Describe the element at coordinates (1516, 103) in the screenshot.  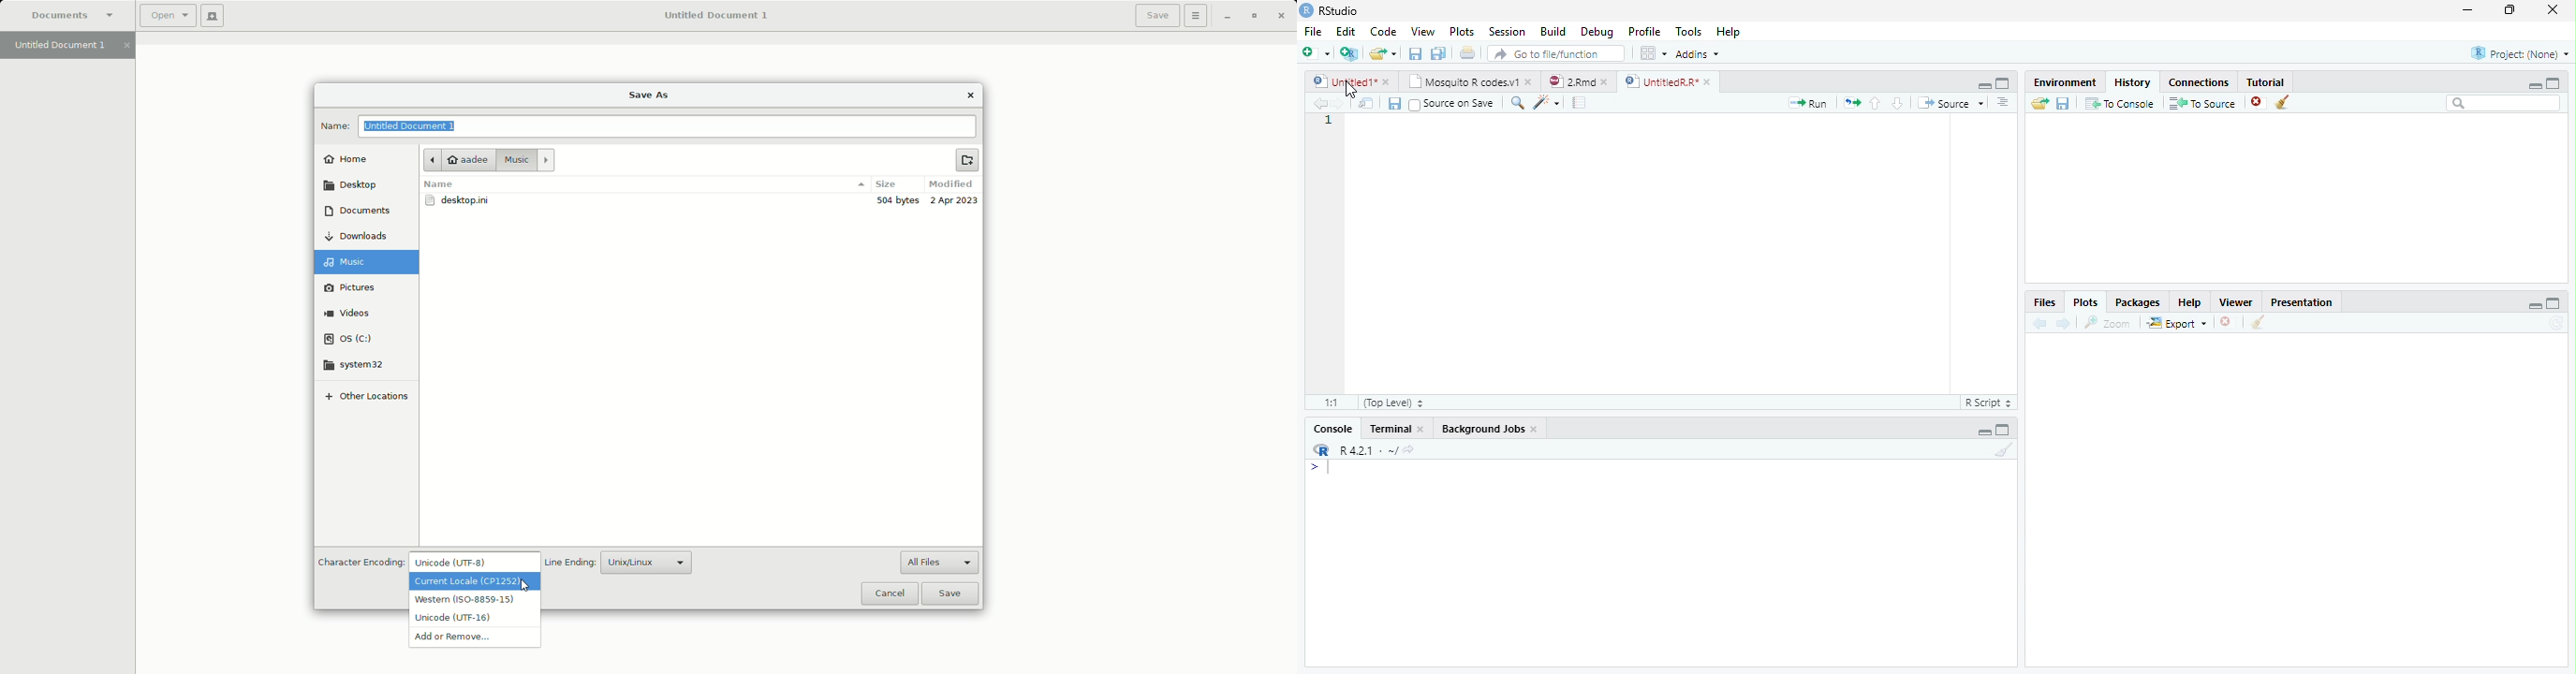
I see `Find/replace` at that location.